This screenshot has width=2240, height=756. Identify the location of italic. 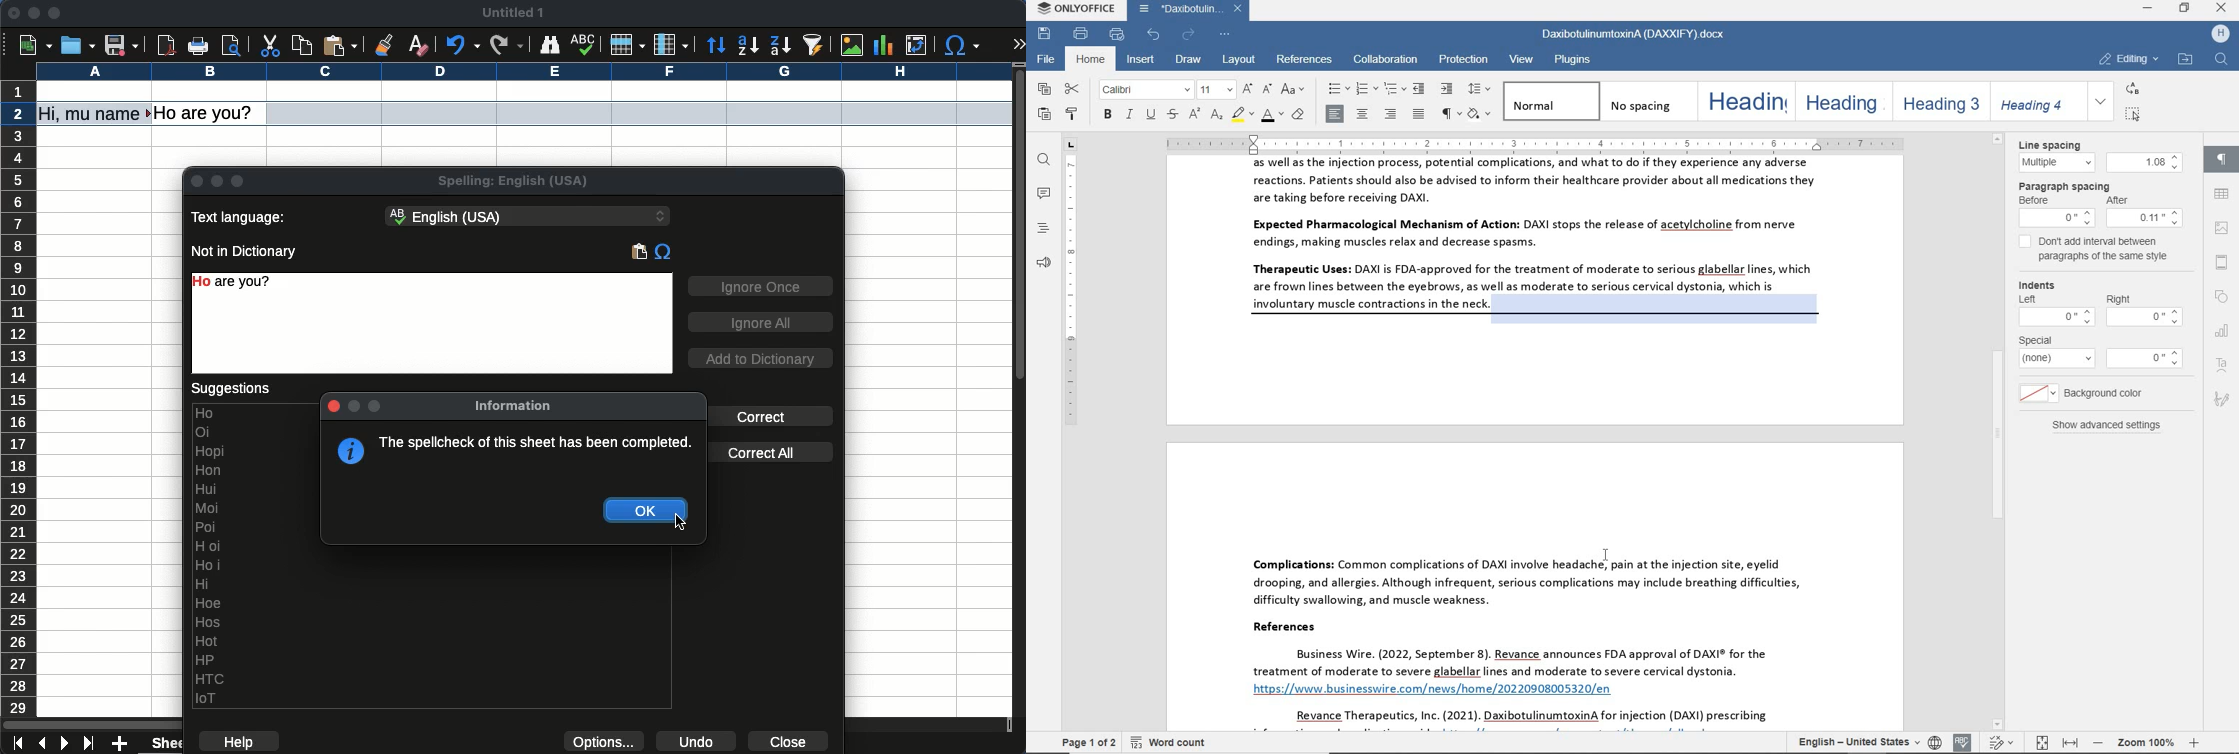
(1129, 116).